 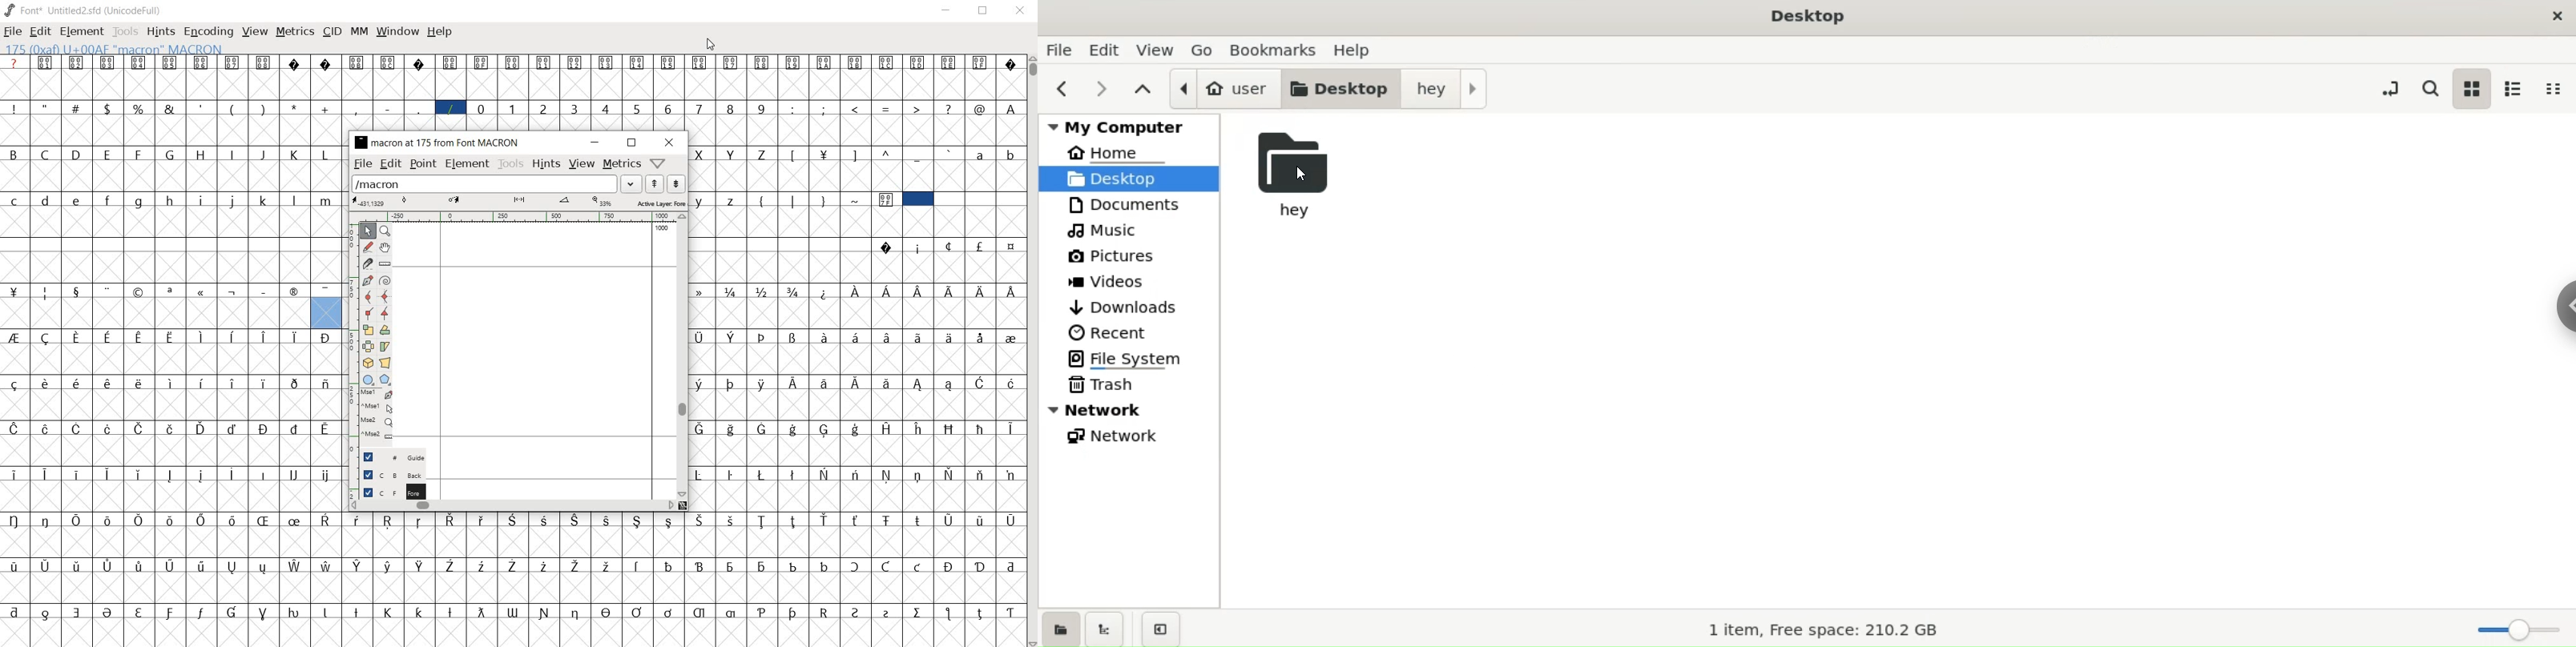 What do you see at coordinates (480, 611) in the screenshot?
I see `Symbol` at bounding box center [480, 611].